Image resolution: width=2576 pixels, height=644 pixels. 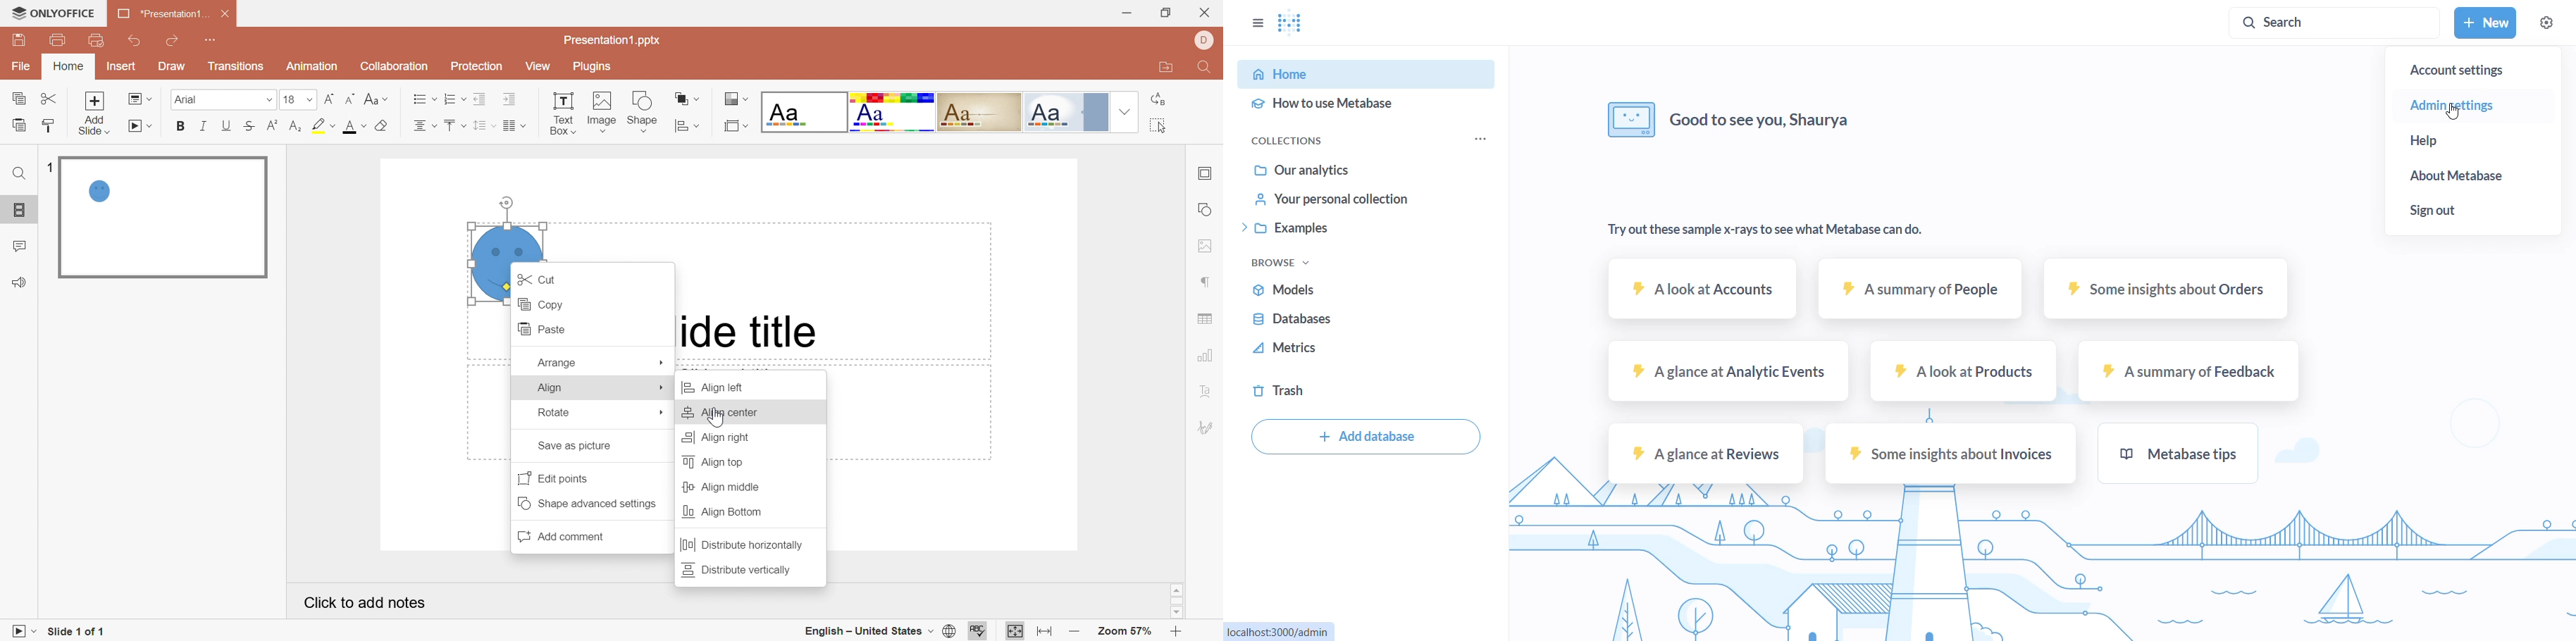 What do you see at coordinates (94, 101) in the screenshot?
I see `Add slide` at bounding box center [94, 101].